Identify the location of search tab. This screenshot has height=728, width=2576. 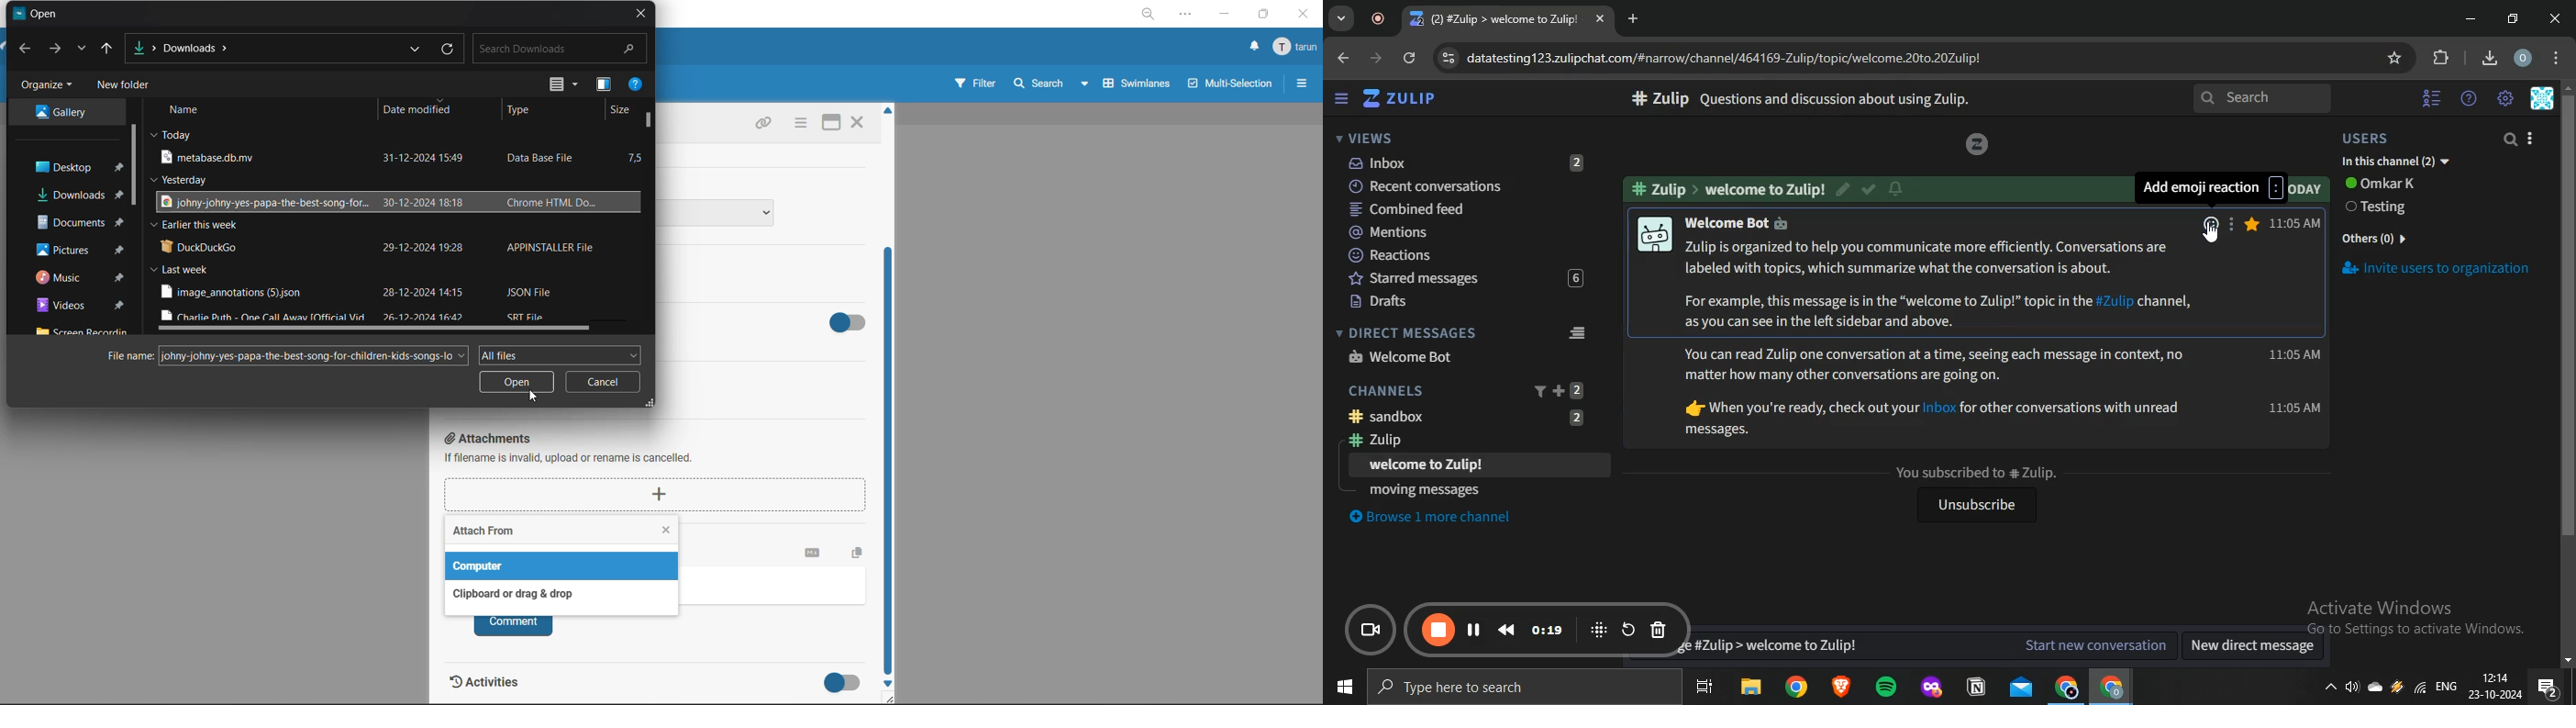
(1341, 19).